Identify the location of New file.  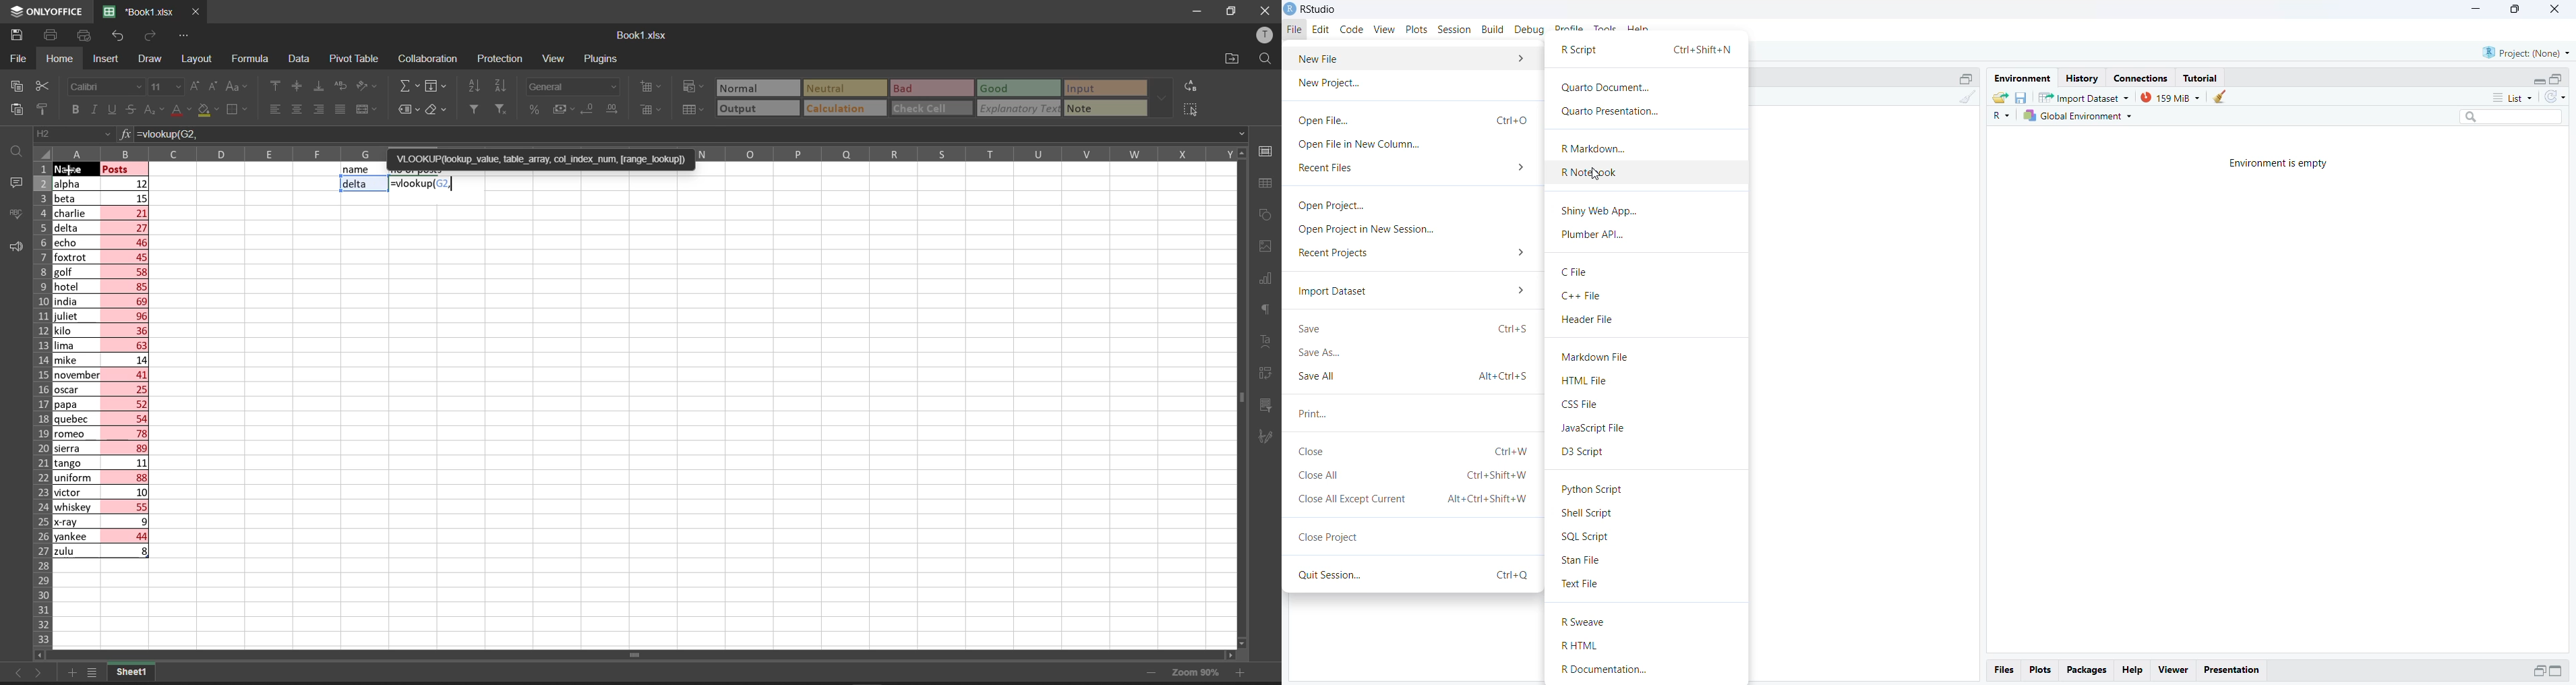
(1412, 58).